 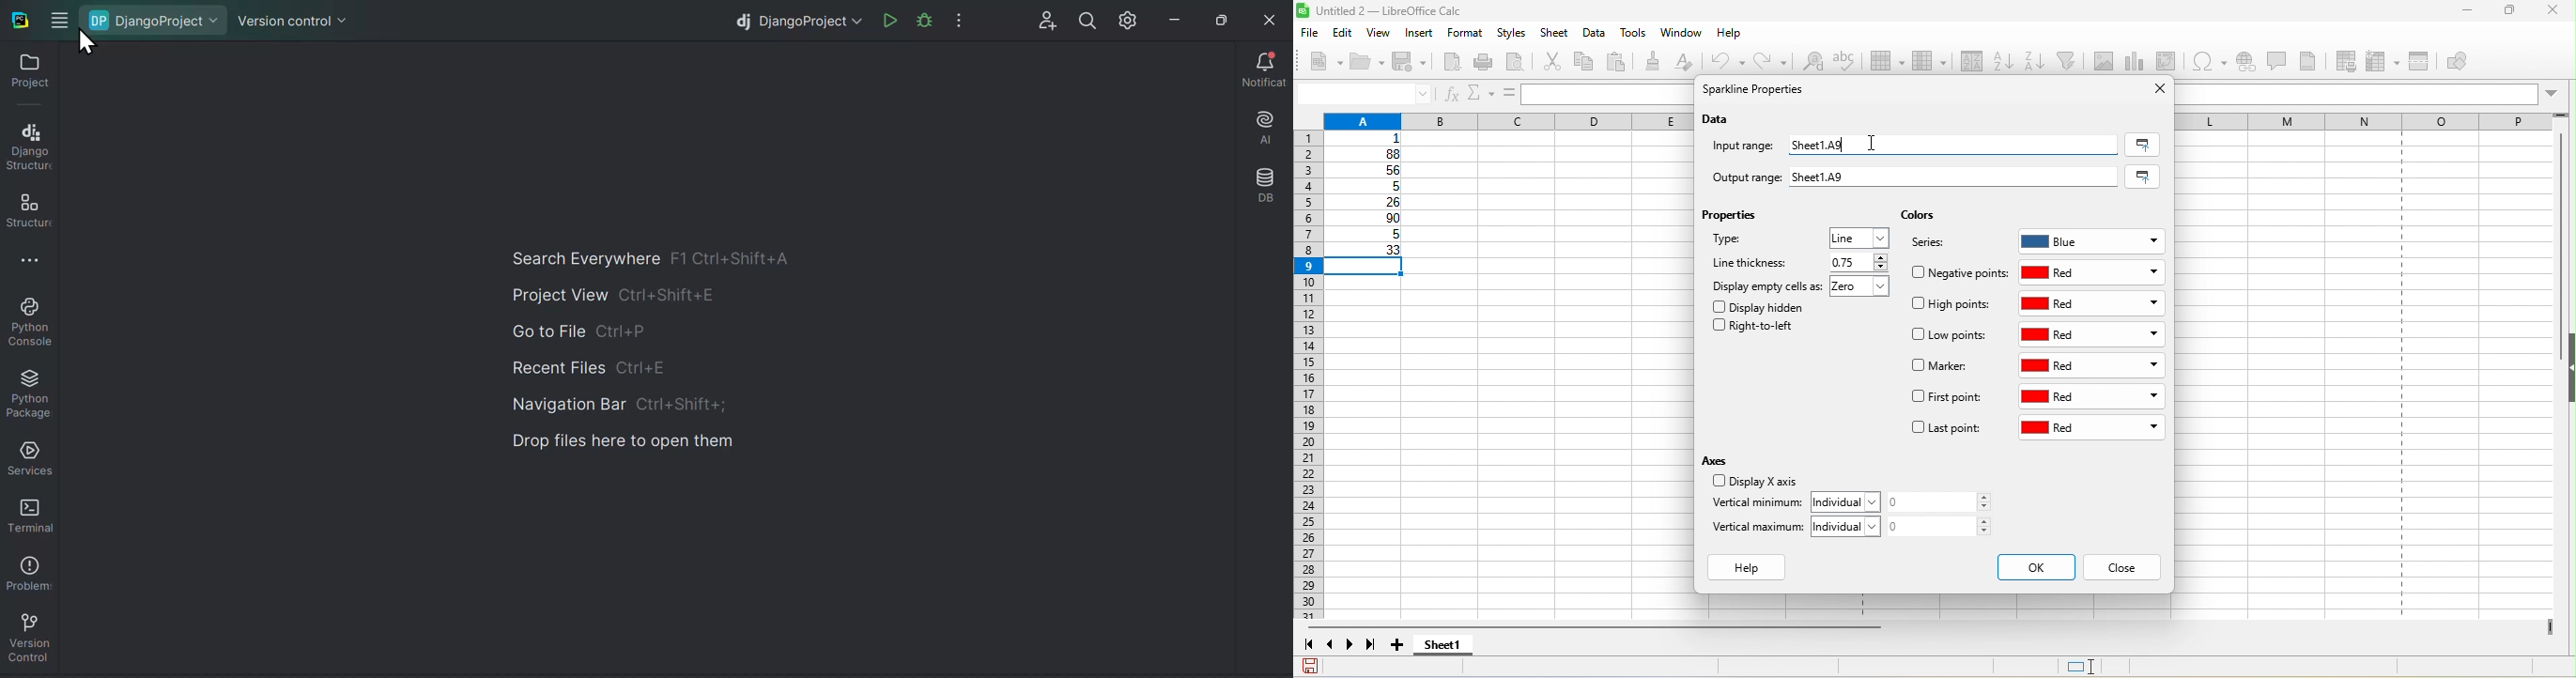 What do you see at coordinates (1719, 460) in the screenshot?
I see `axes` at bounding box center [1719, 460].